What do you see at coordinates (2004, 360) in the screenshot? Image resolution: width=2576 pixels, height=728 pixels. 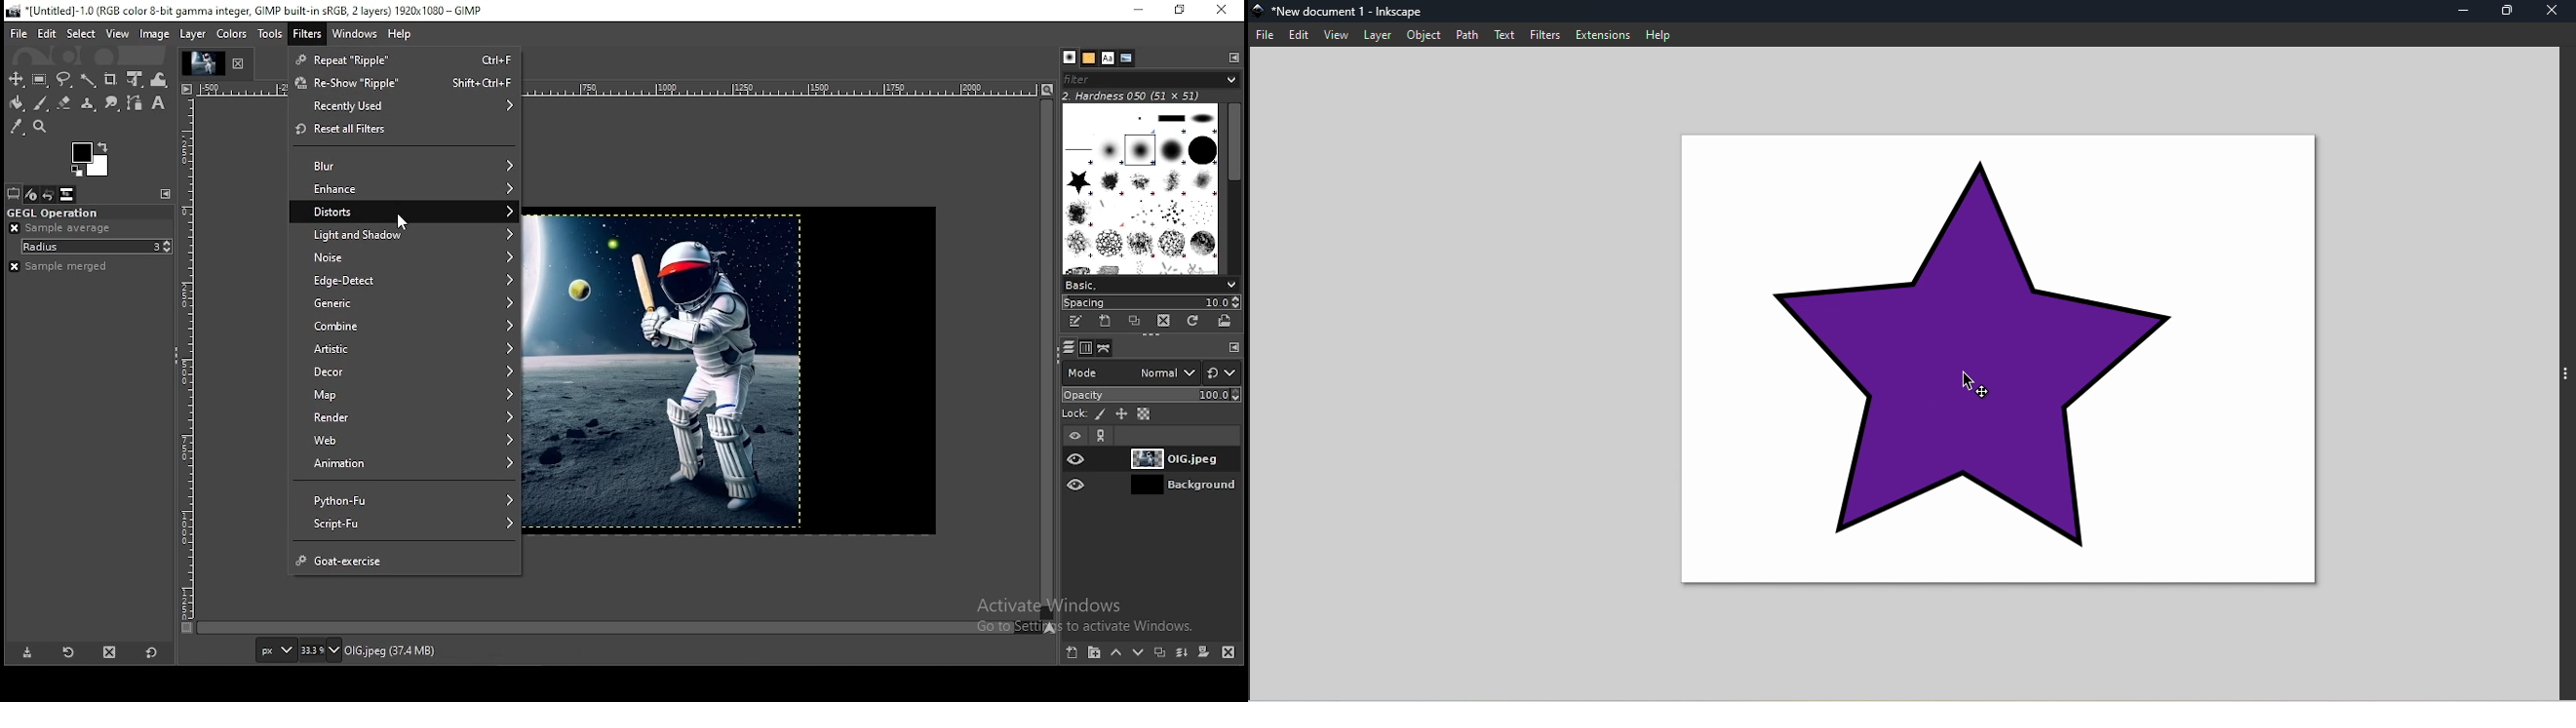 I see `Canvas` at bounding box center [2004, 360].